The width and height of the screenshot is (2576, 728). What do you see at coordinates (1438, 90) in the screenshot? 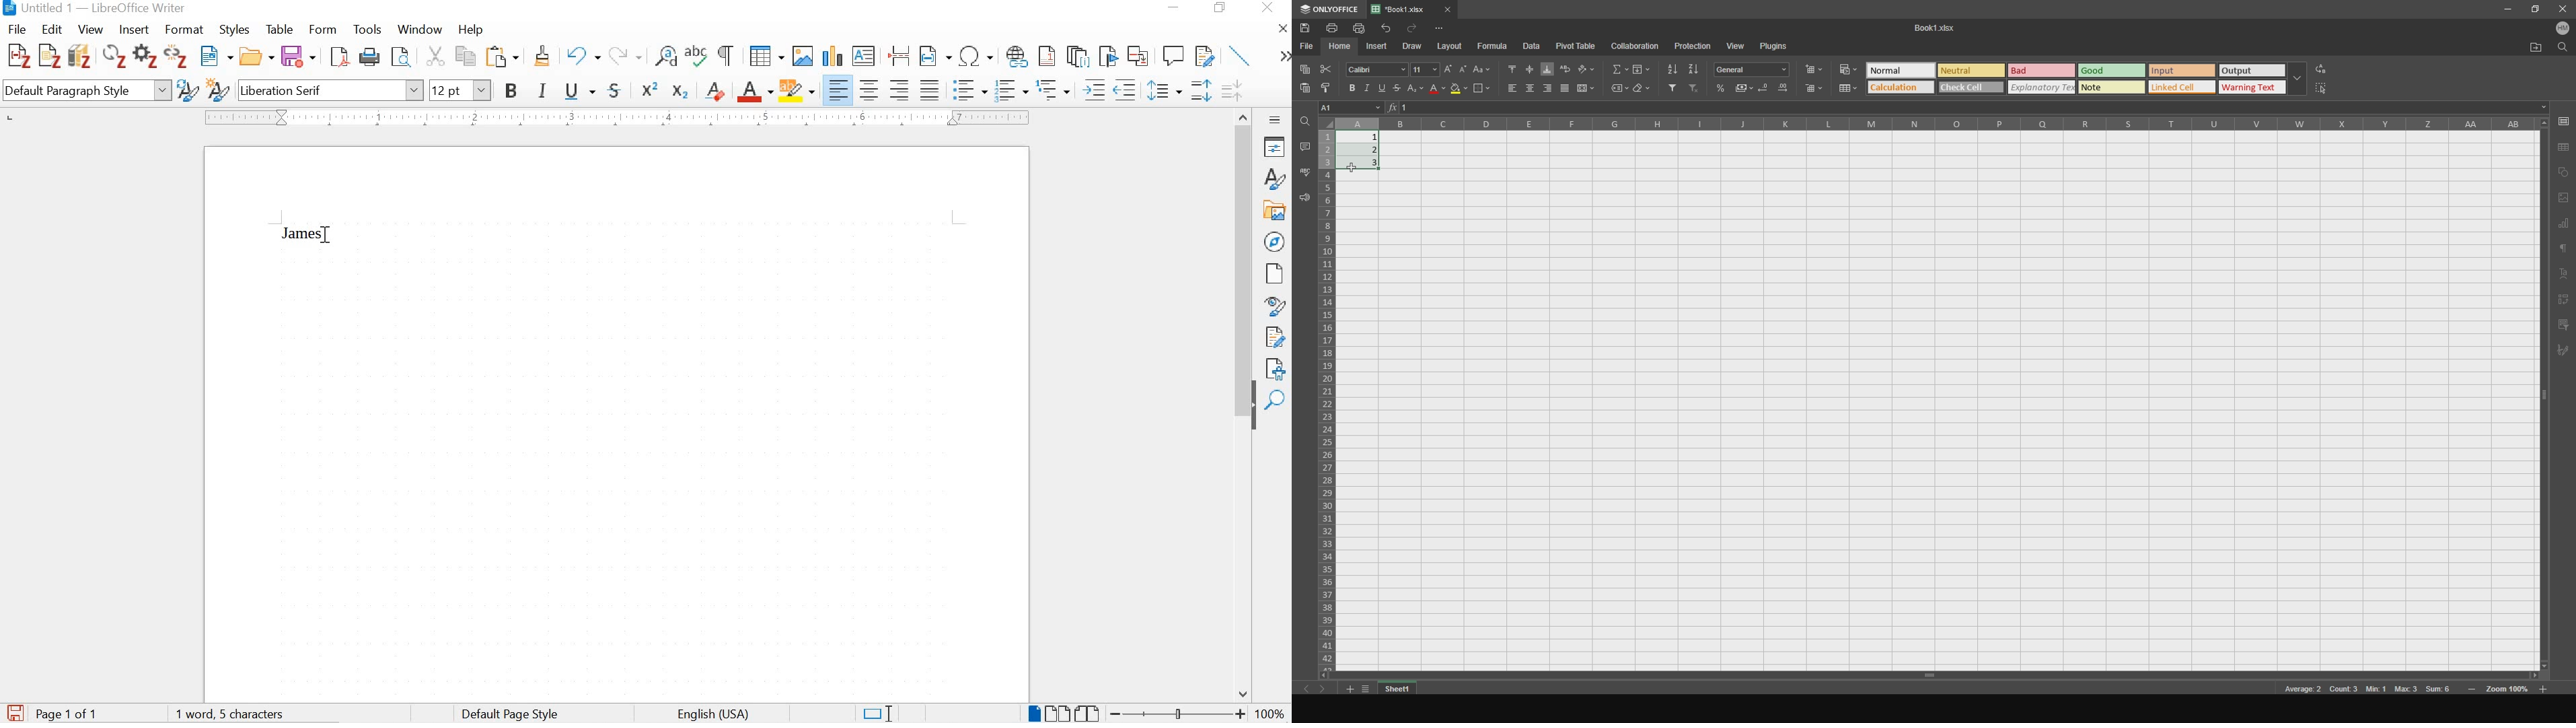
I see `font color` at bounding box center [1438, 90].